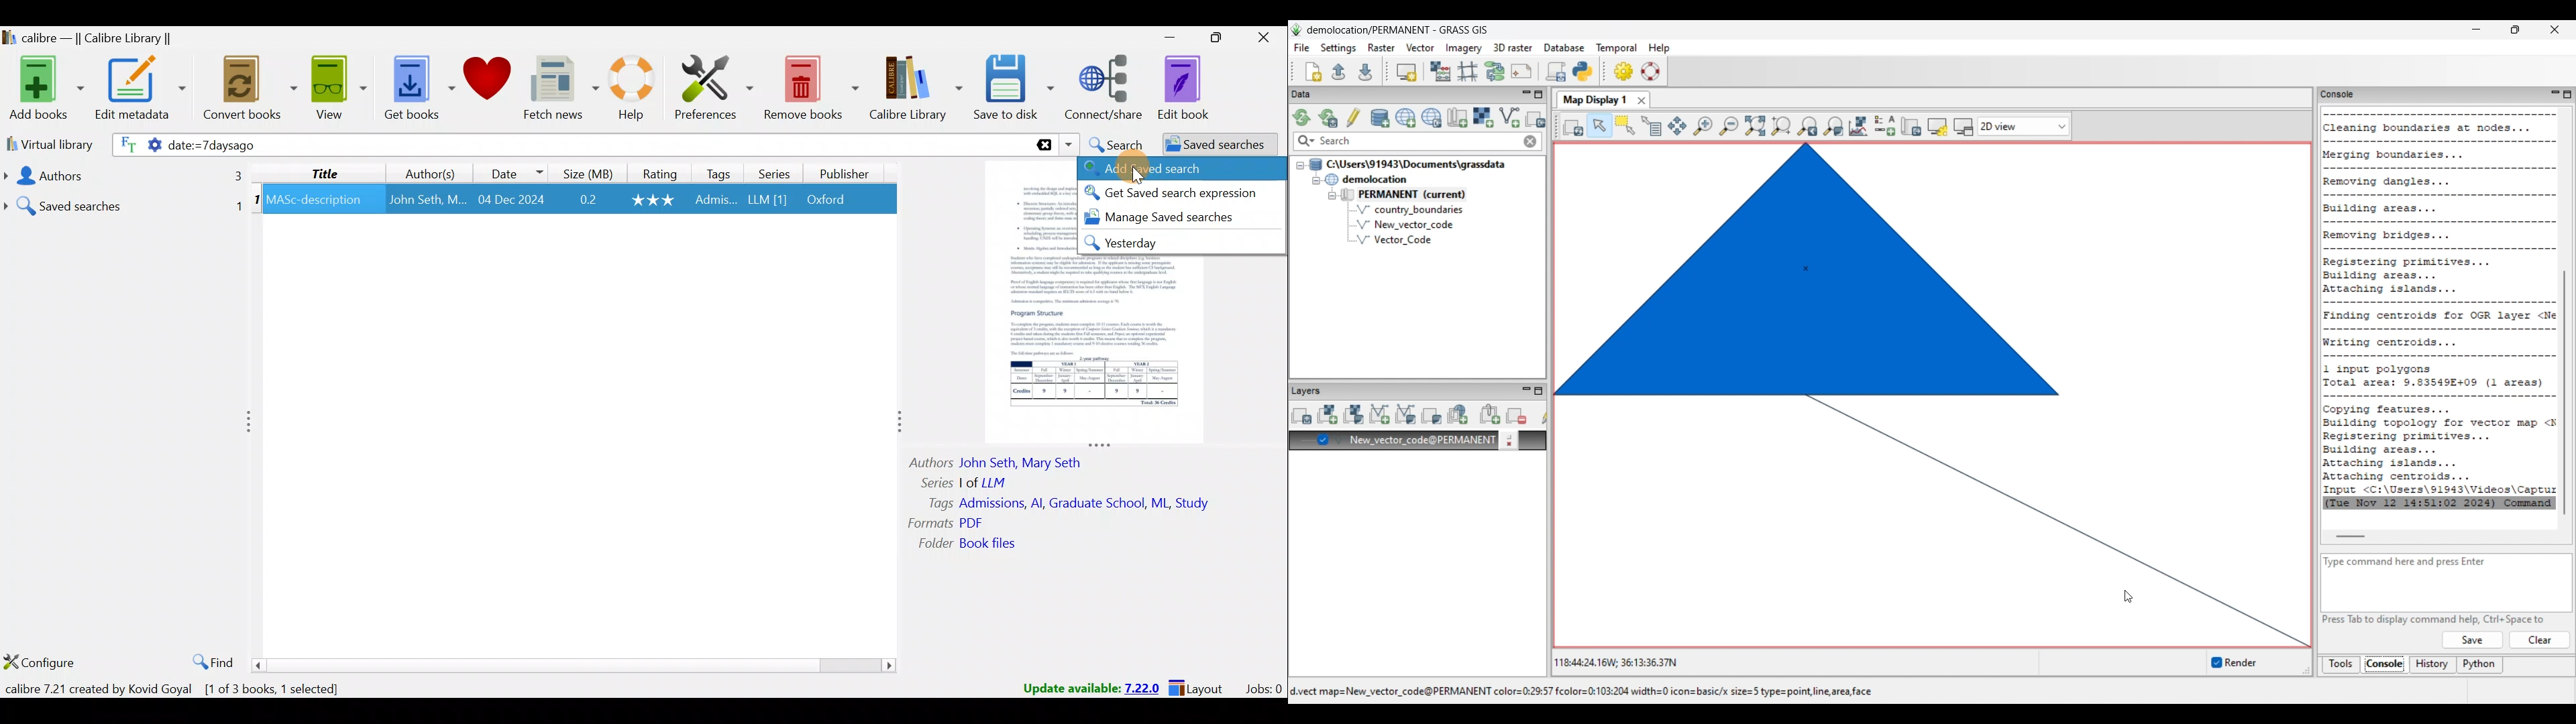 This screenshot has width=2576, height=728. What do you see at coordinates (655, 200) in the screenshot?
I see `xxx` at bounding box center [655, 200].